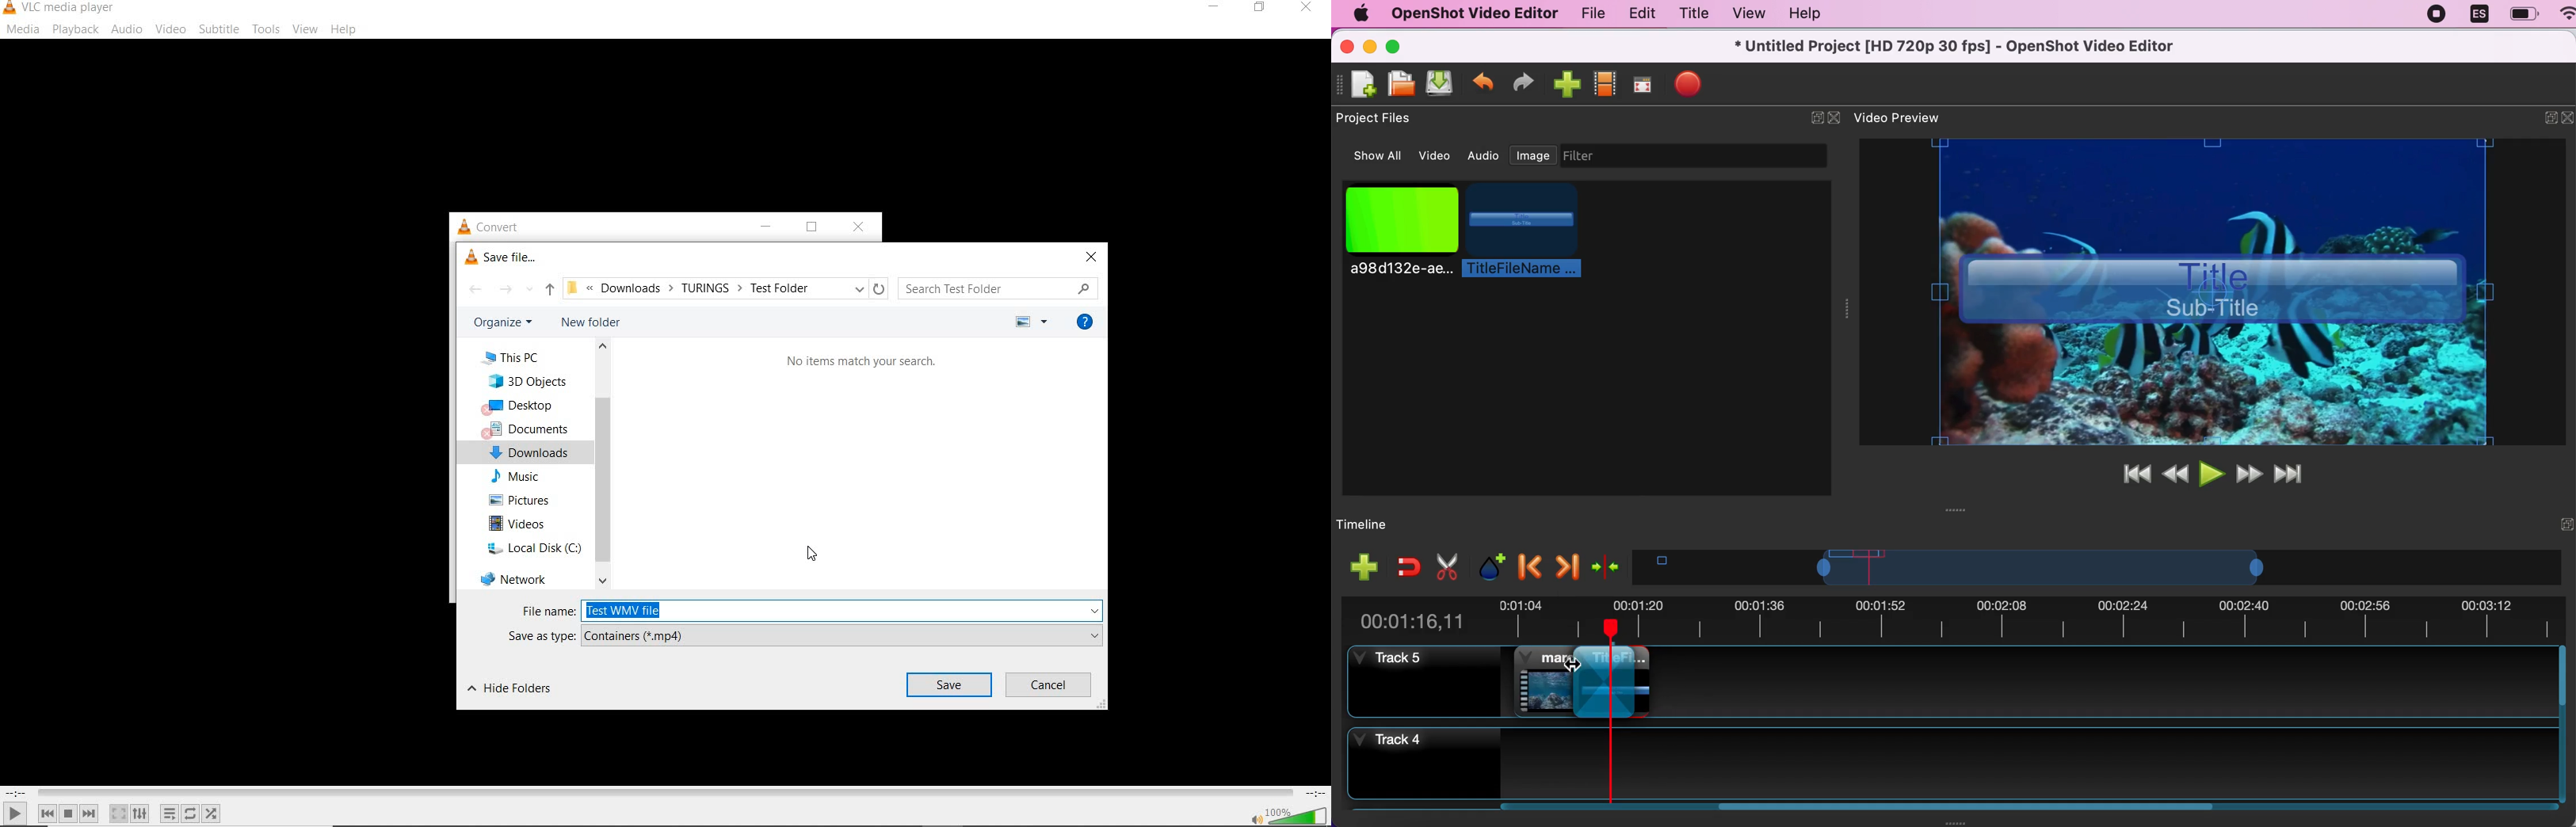 This screenshot has height=840, width=2576. I want to click on SAVE AS TYPE: (*.mp4), so click(803, 635).